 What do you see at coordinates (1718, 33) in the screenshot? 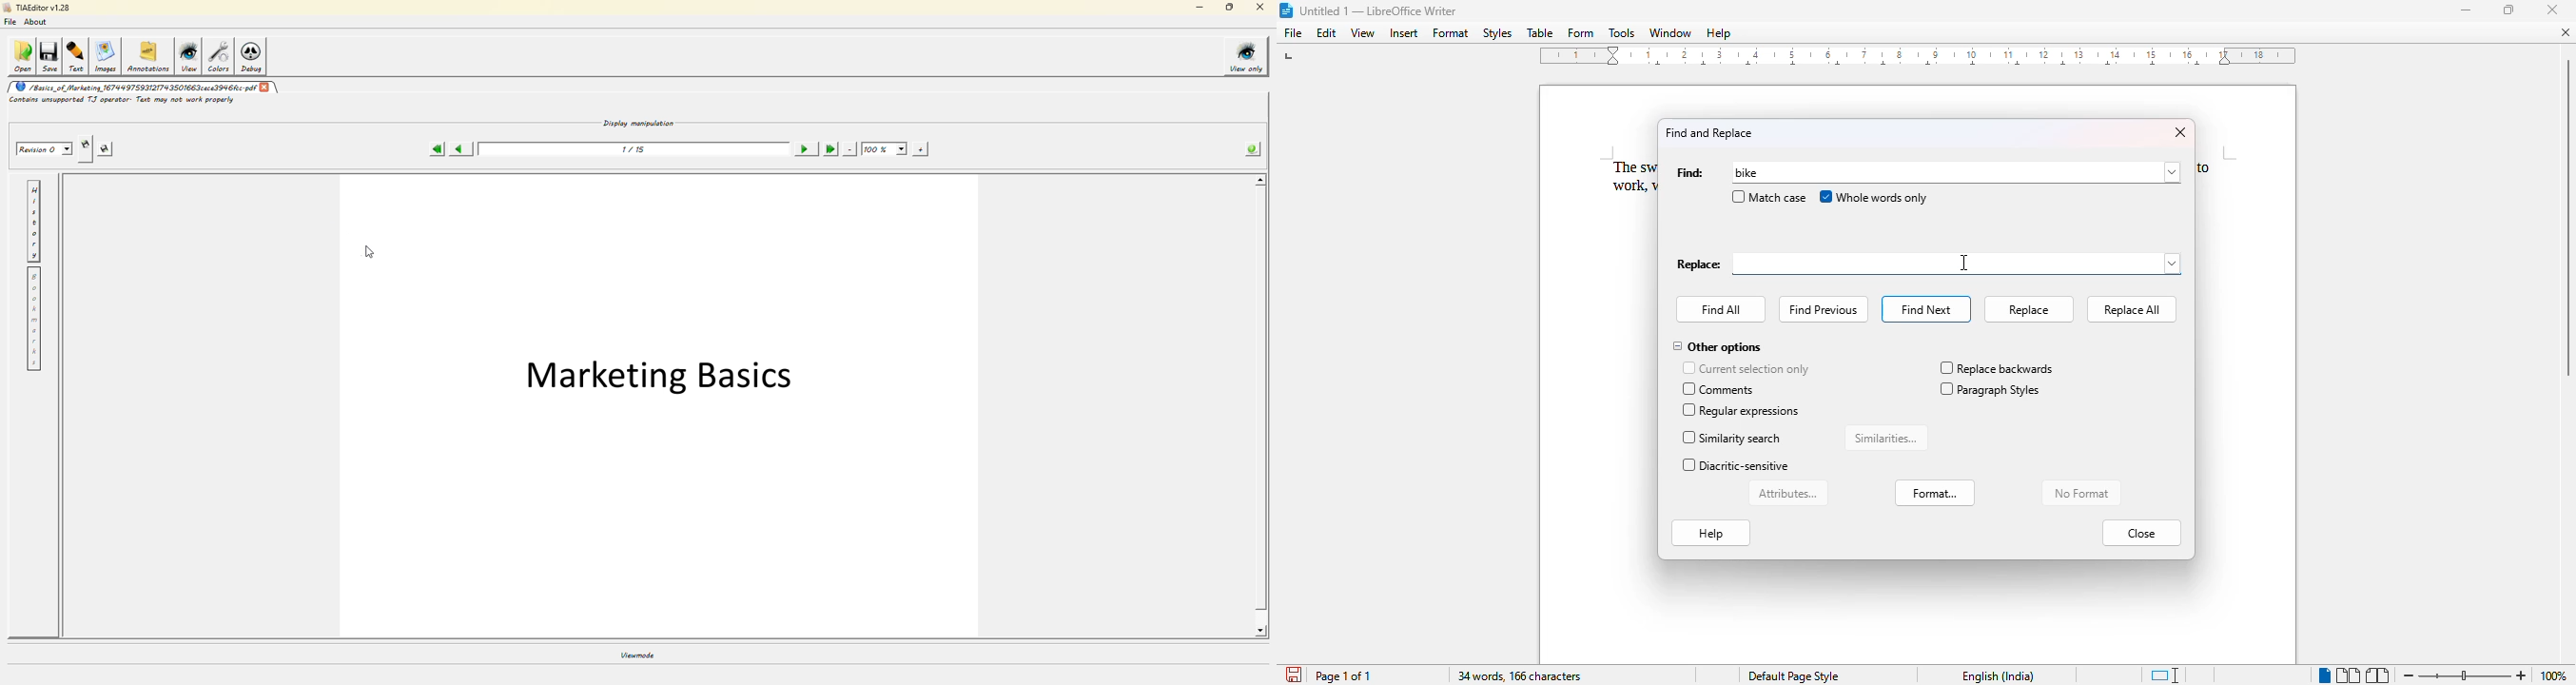
I see `help` at bounding box center [1718, 33].